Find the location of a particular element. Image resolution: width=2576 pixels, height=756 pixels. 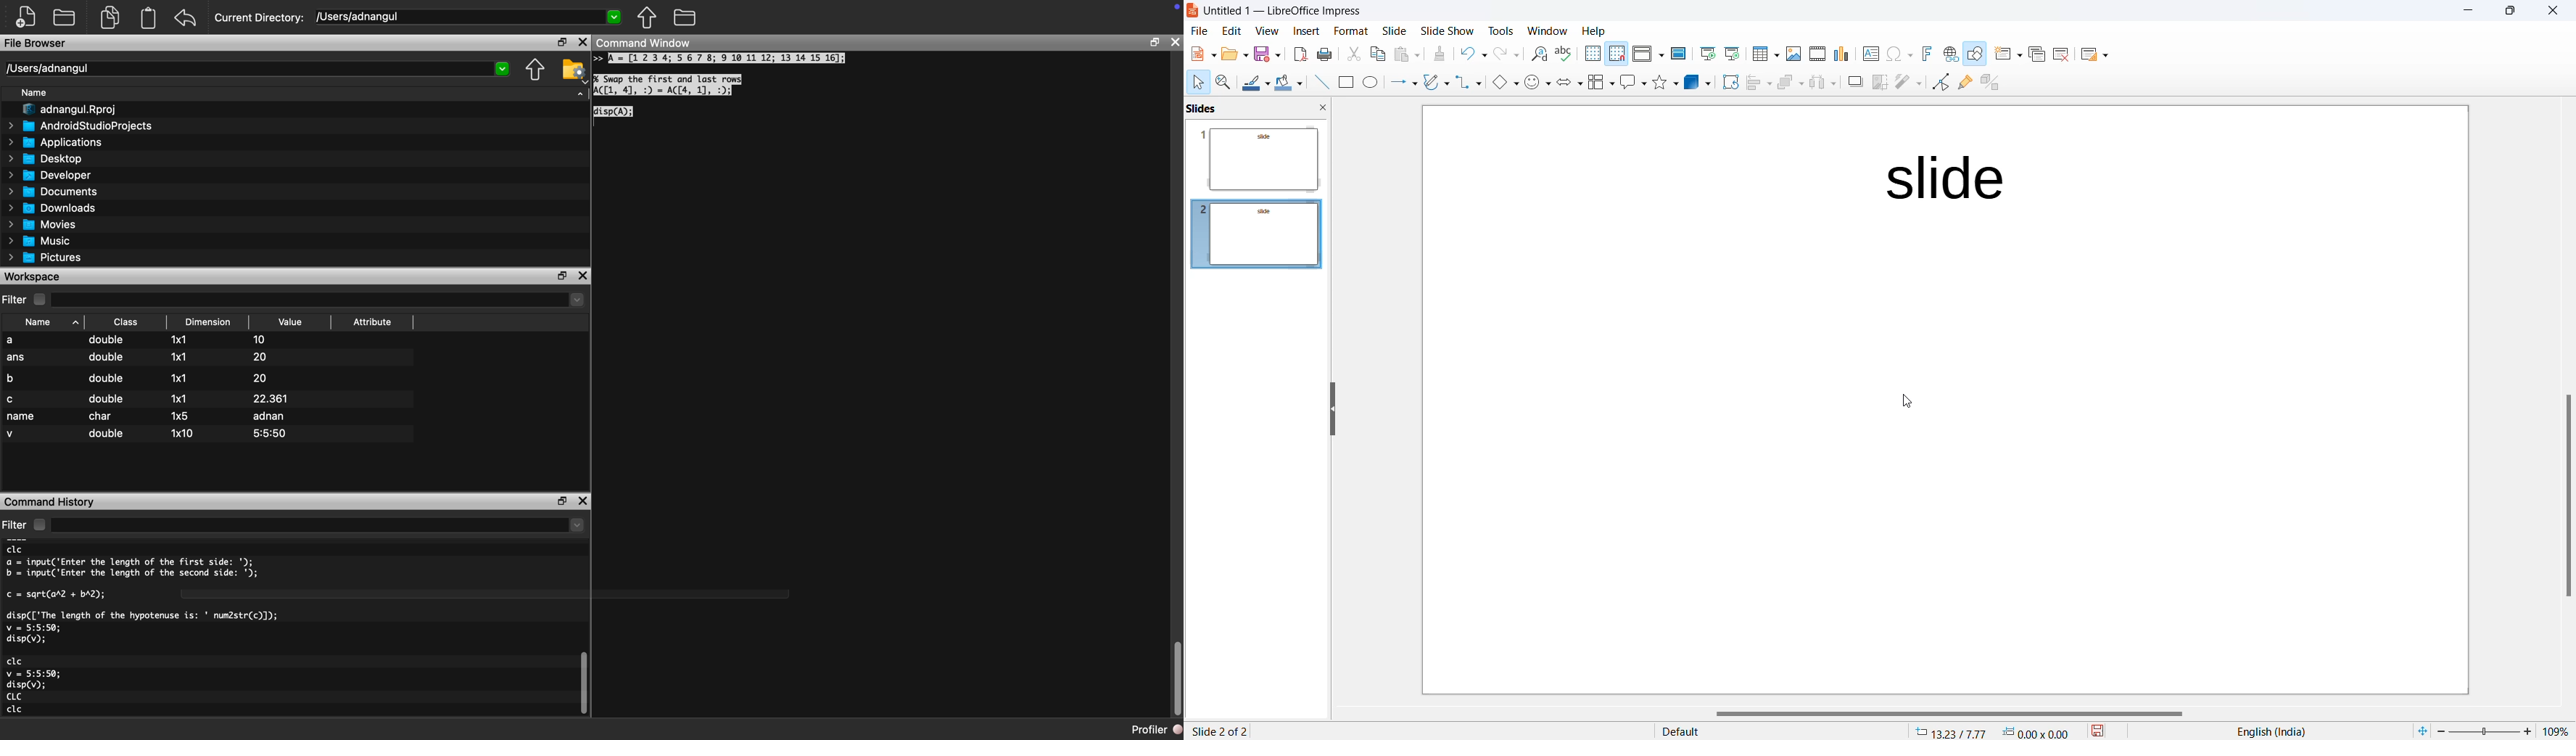

symbol shapes is located at coordinates (1537, 83).